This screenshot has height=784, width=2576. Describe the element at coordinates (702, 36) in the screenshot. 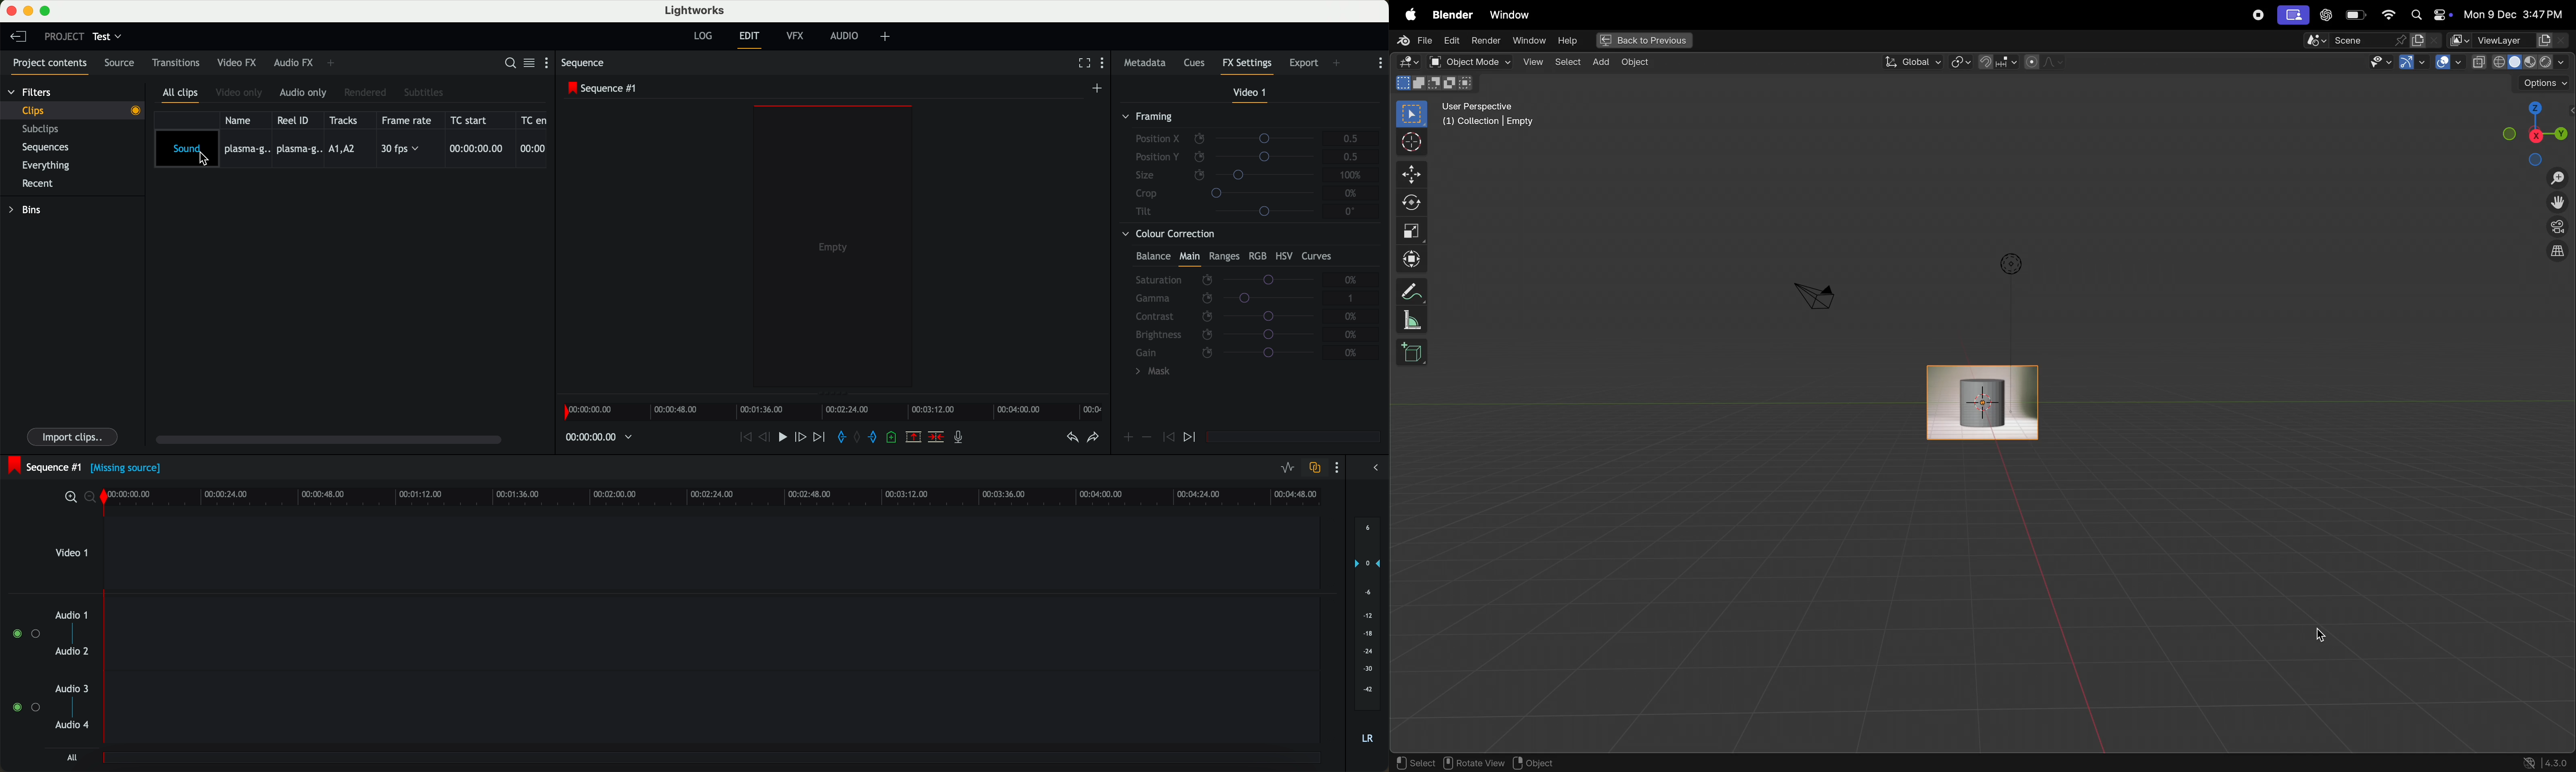

I see `log` at that location.